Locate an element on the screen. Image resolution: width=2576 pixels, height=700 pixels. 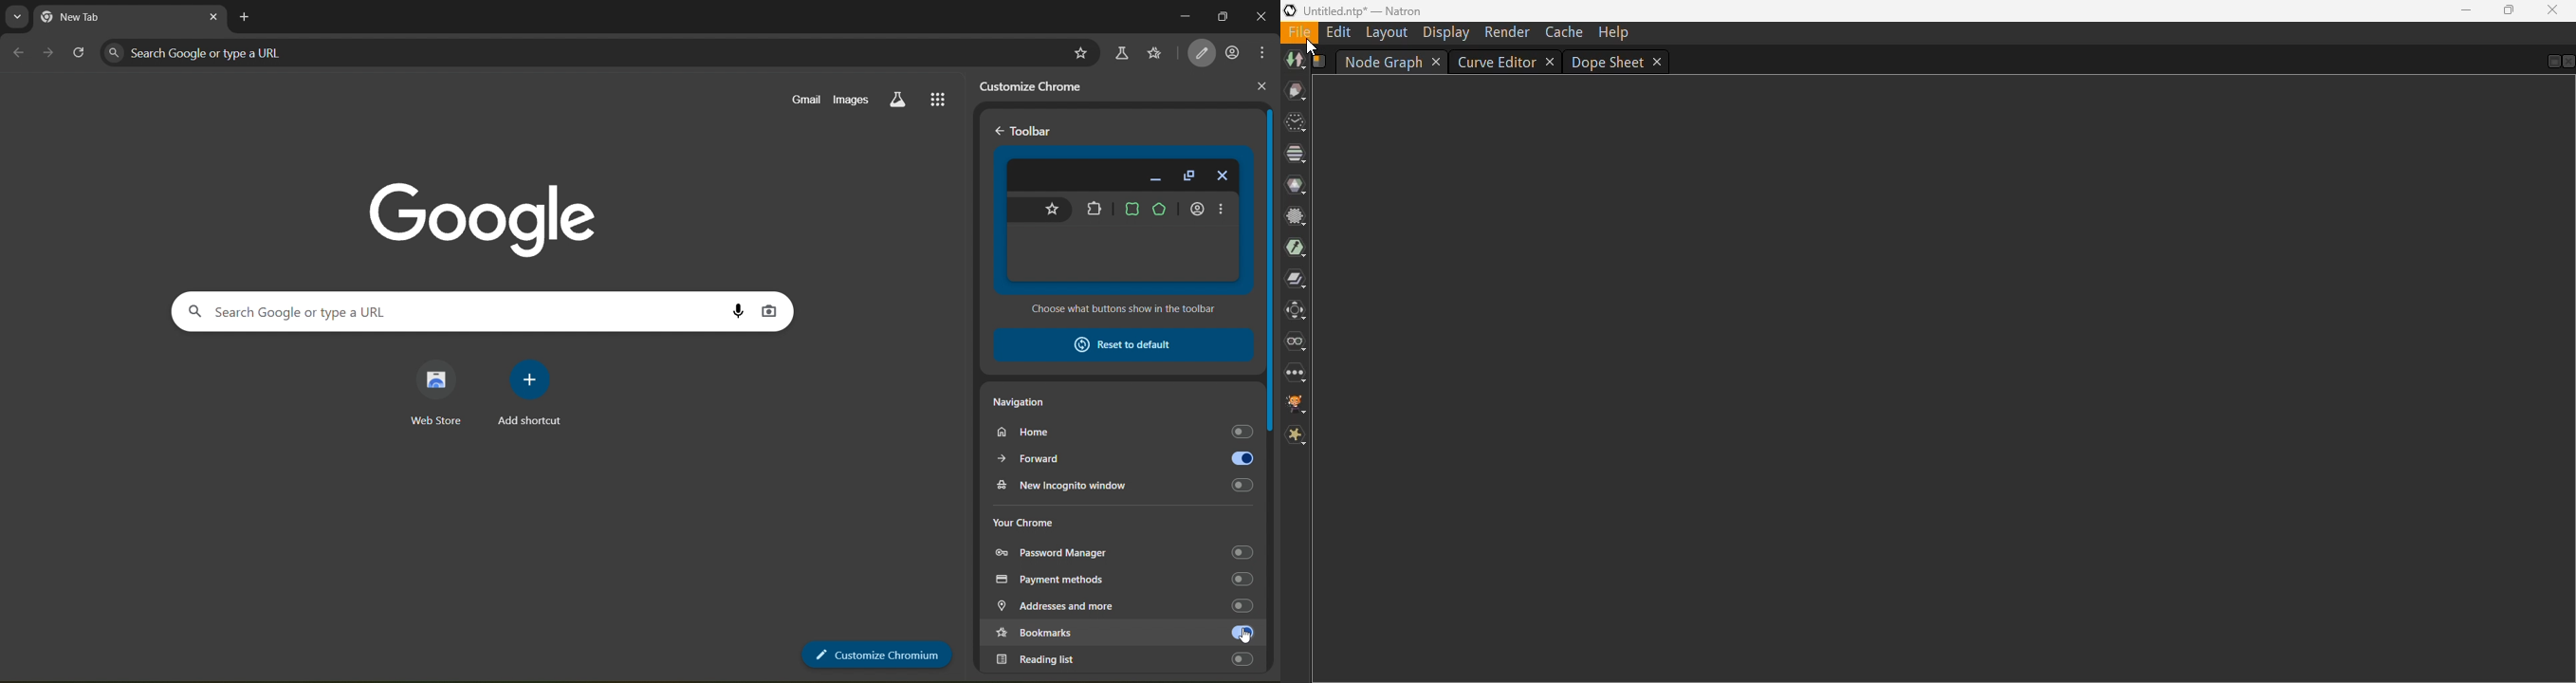
image search is located at coordinates (772, 313).